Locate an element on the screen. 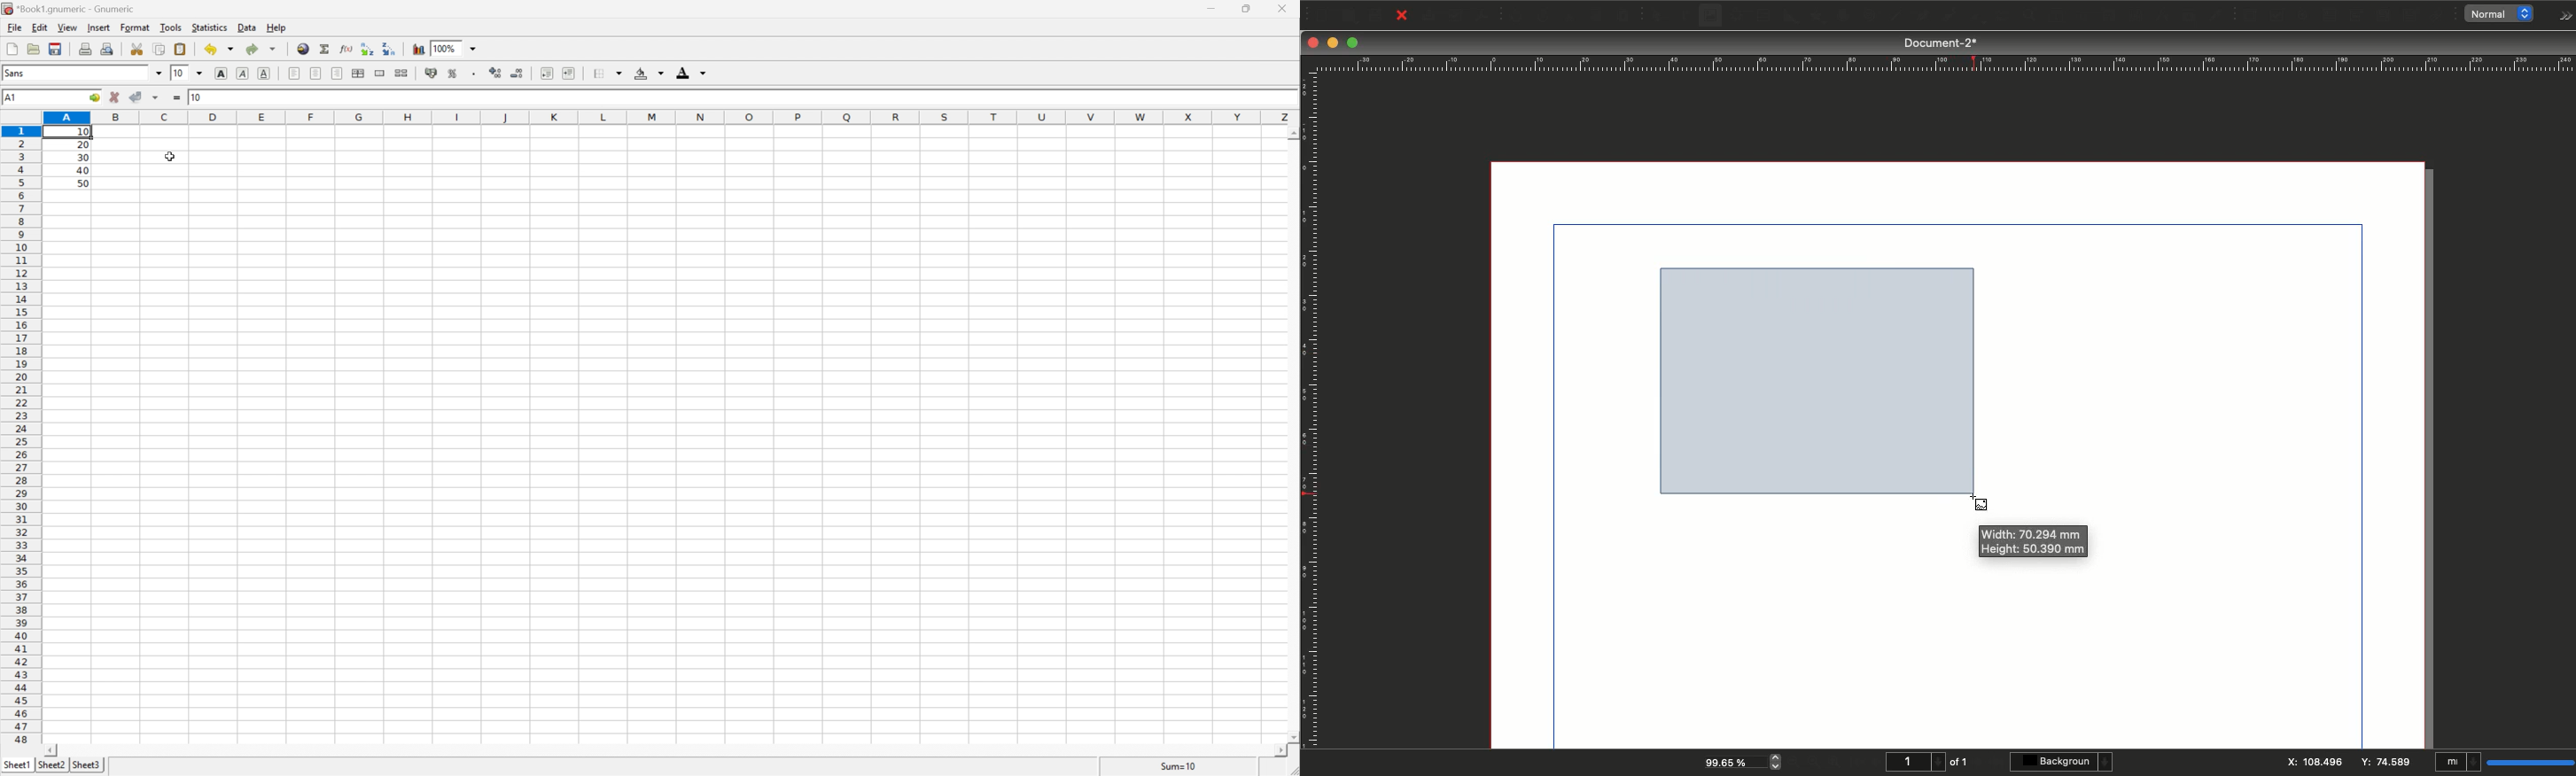 The height and width of the screenshot is (784, 2576). Ruler is located at coordinates (1942, 64).